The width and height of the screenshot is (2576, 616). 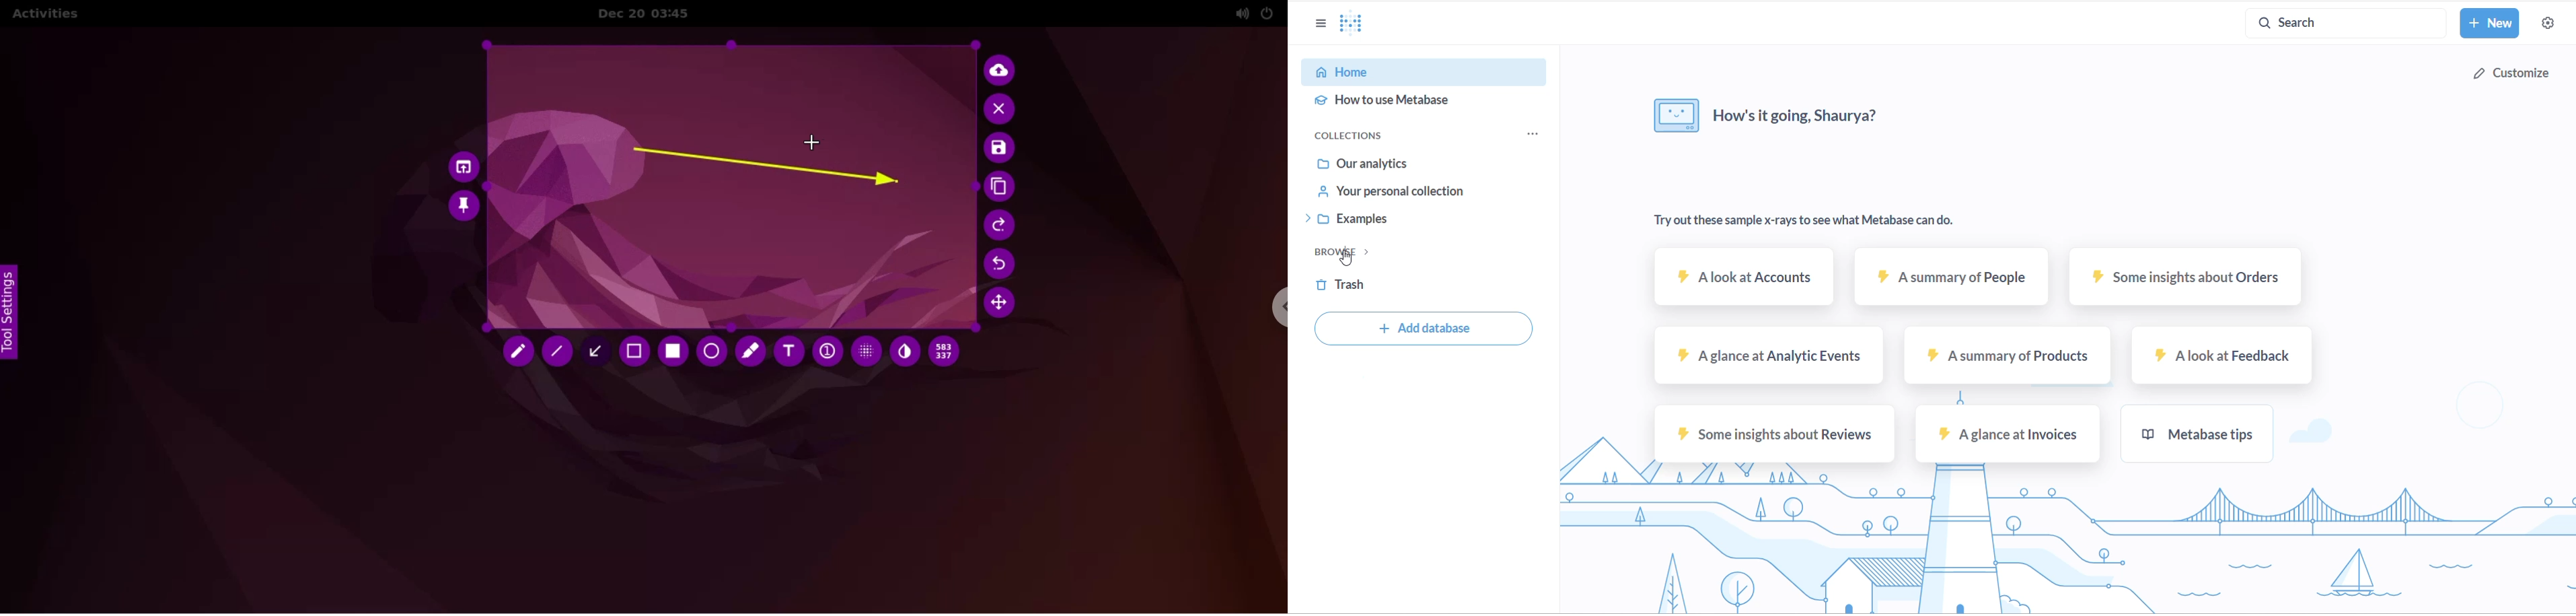 What do you see at coordinates (599, 350) in the screenshot?
I see `arrow tool` at bounding box center [599, 350].